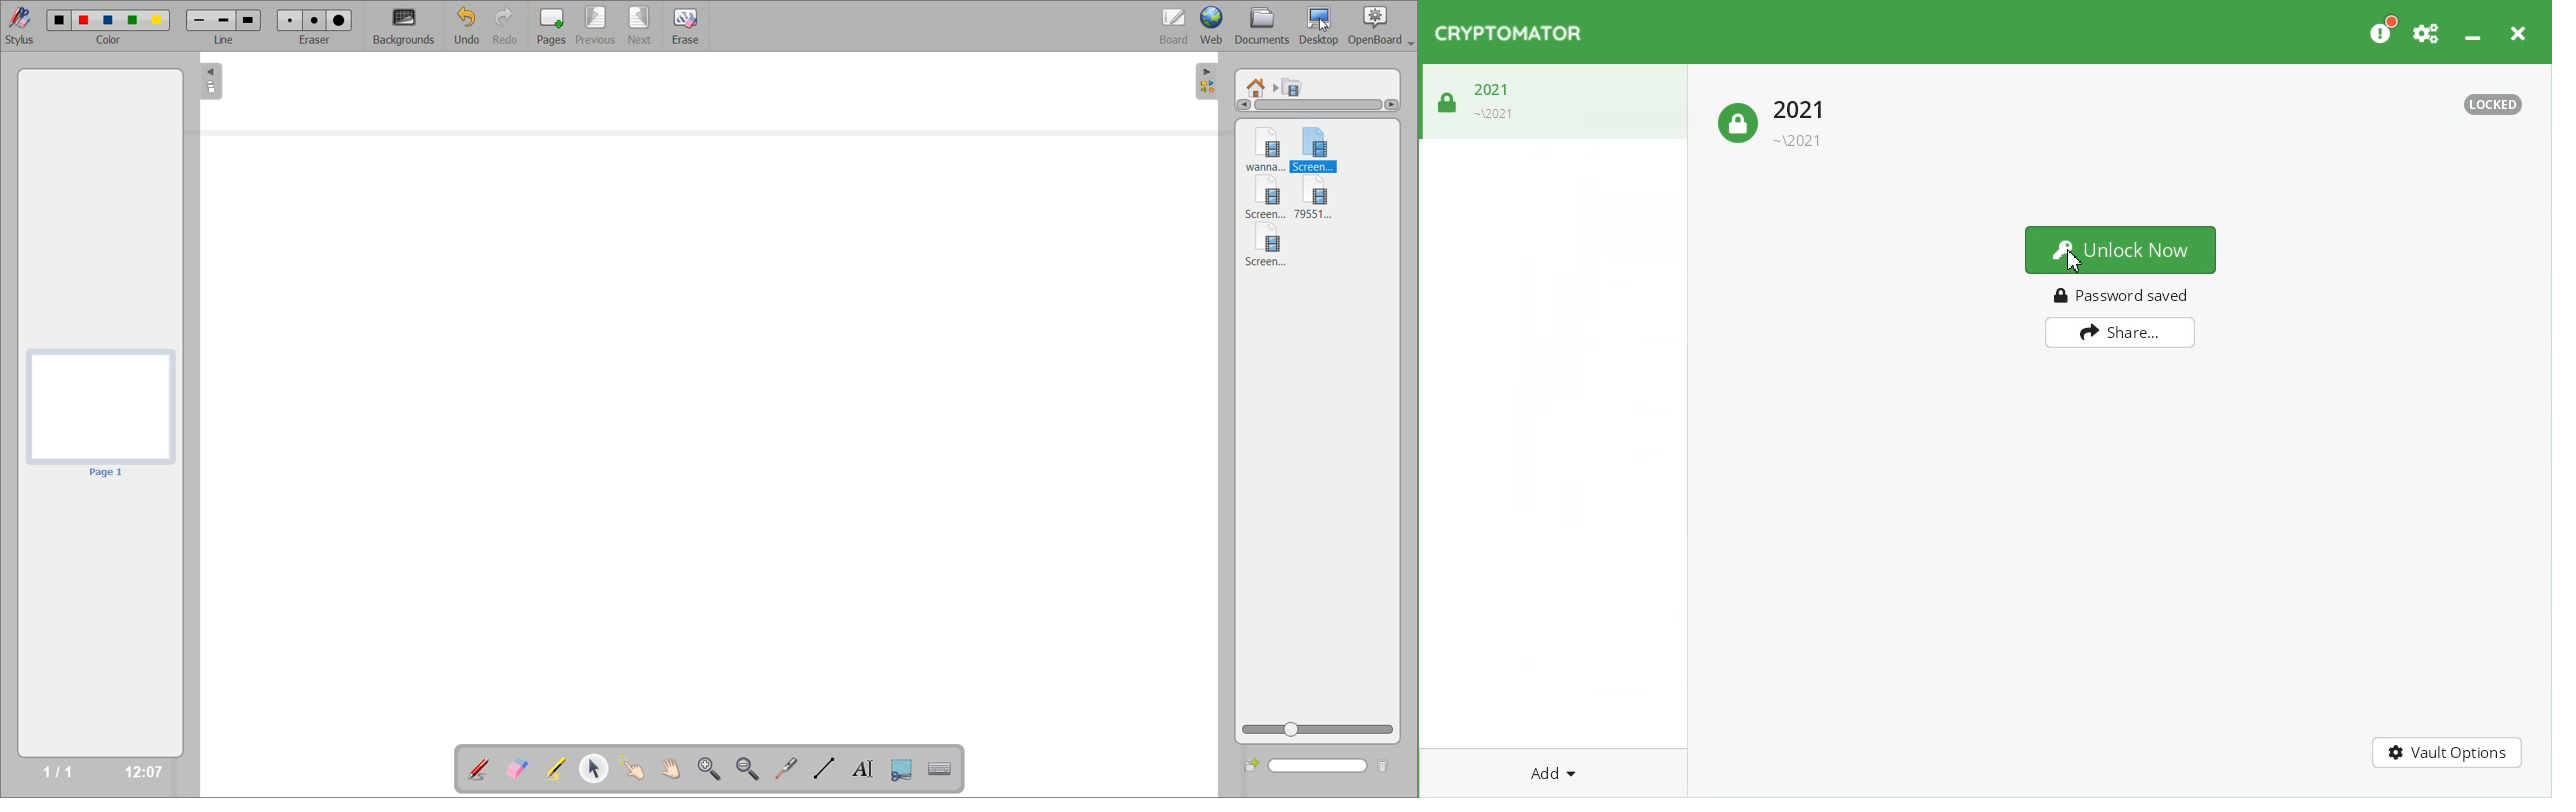  Describe the element at coordinates (1383, 767) in the screenshot. I see `delete` at that location.